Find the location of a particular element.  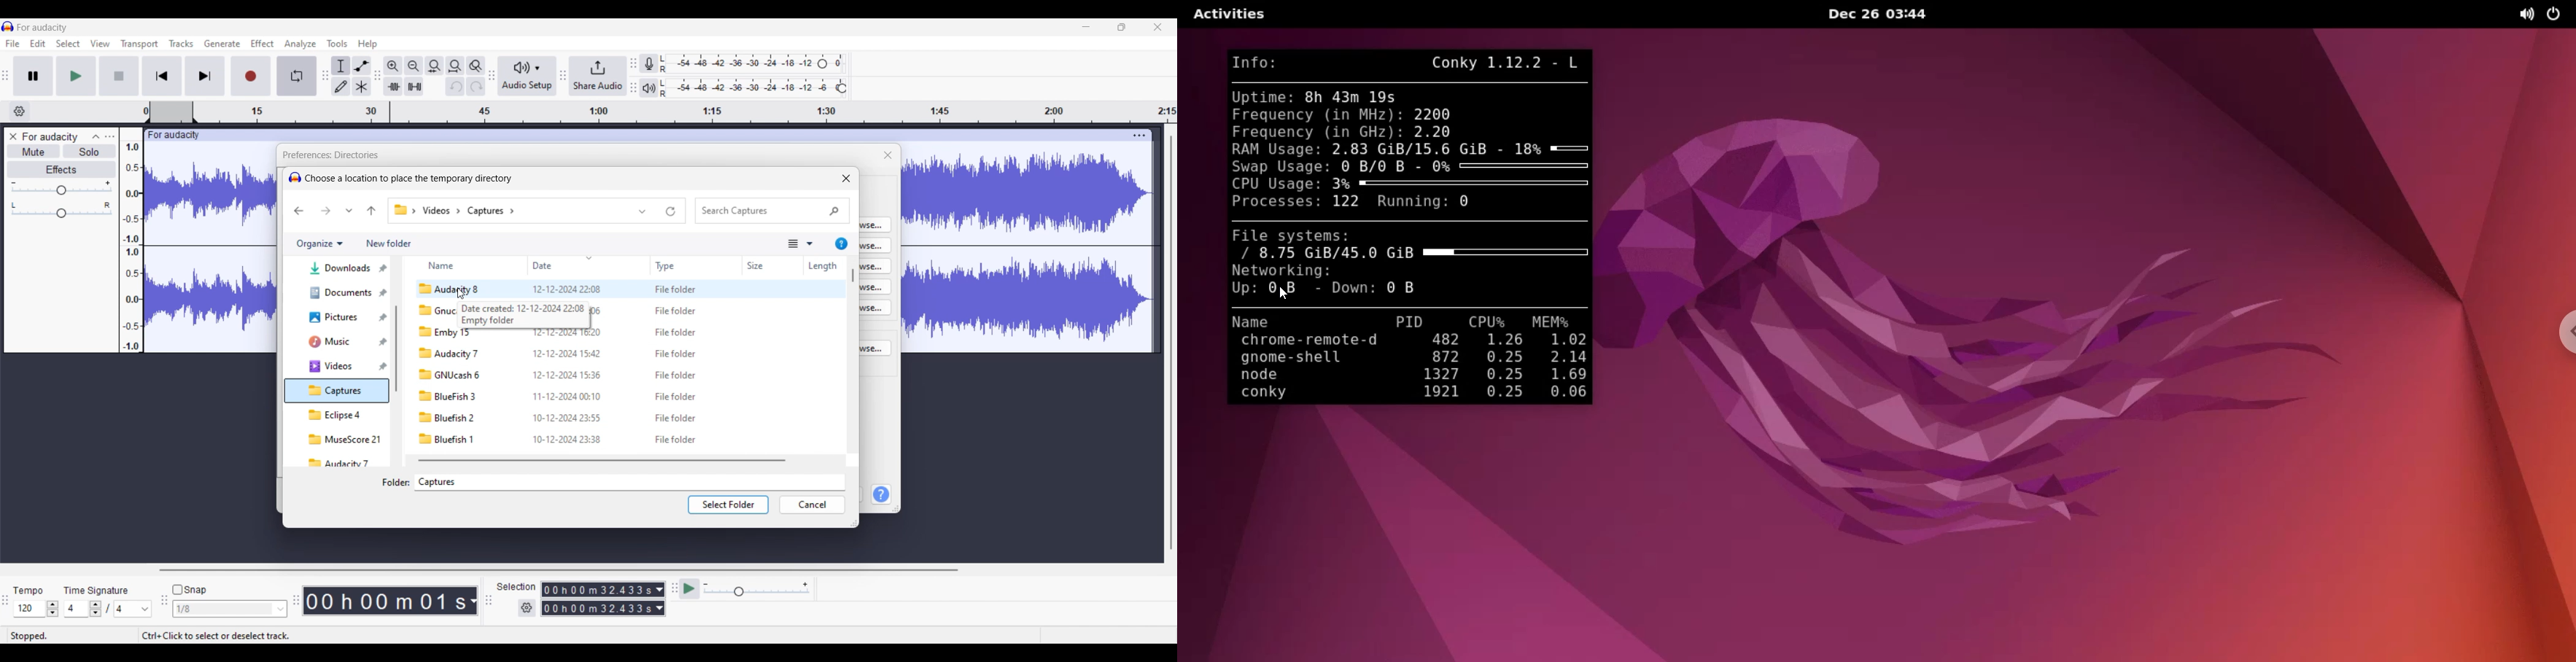

Vertical scroll bar is located at coordinates (854, 275).